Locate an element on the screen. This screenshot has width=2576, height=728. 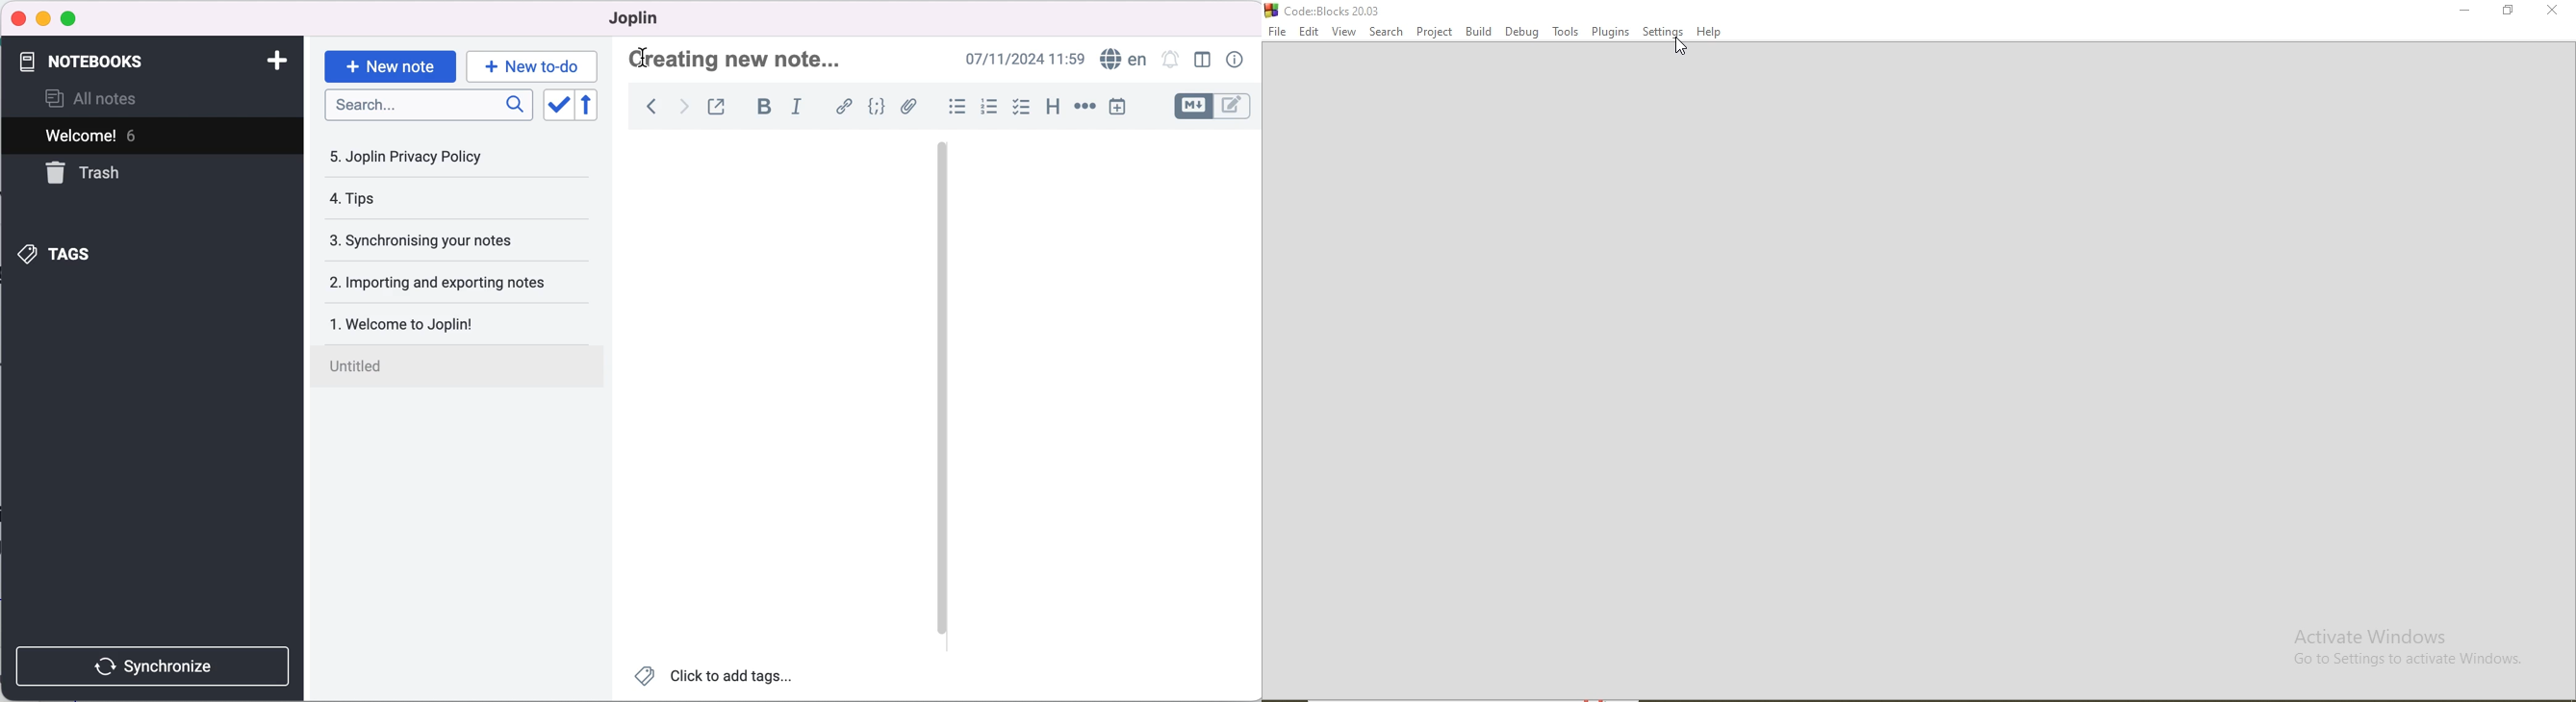
07/11/2024 09:03 is located at coordinates (1012, 60).